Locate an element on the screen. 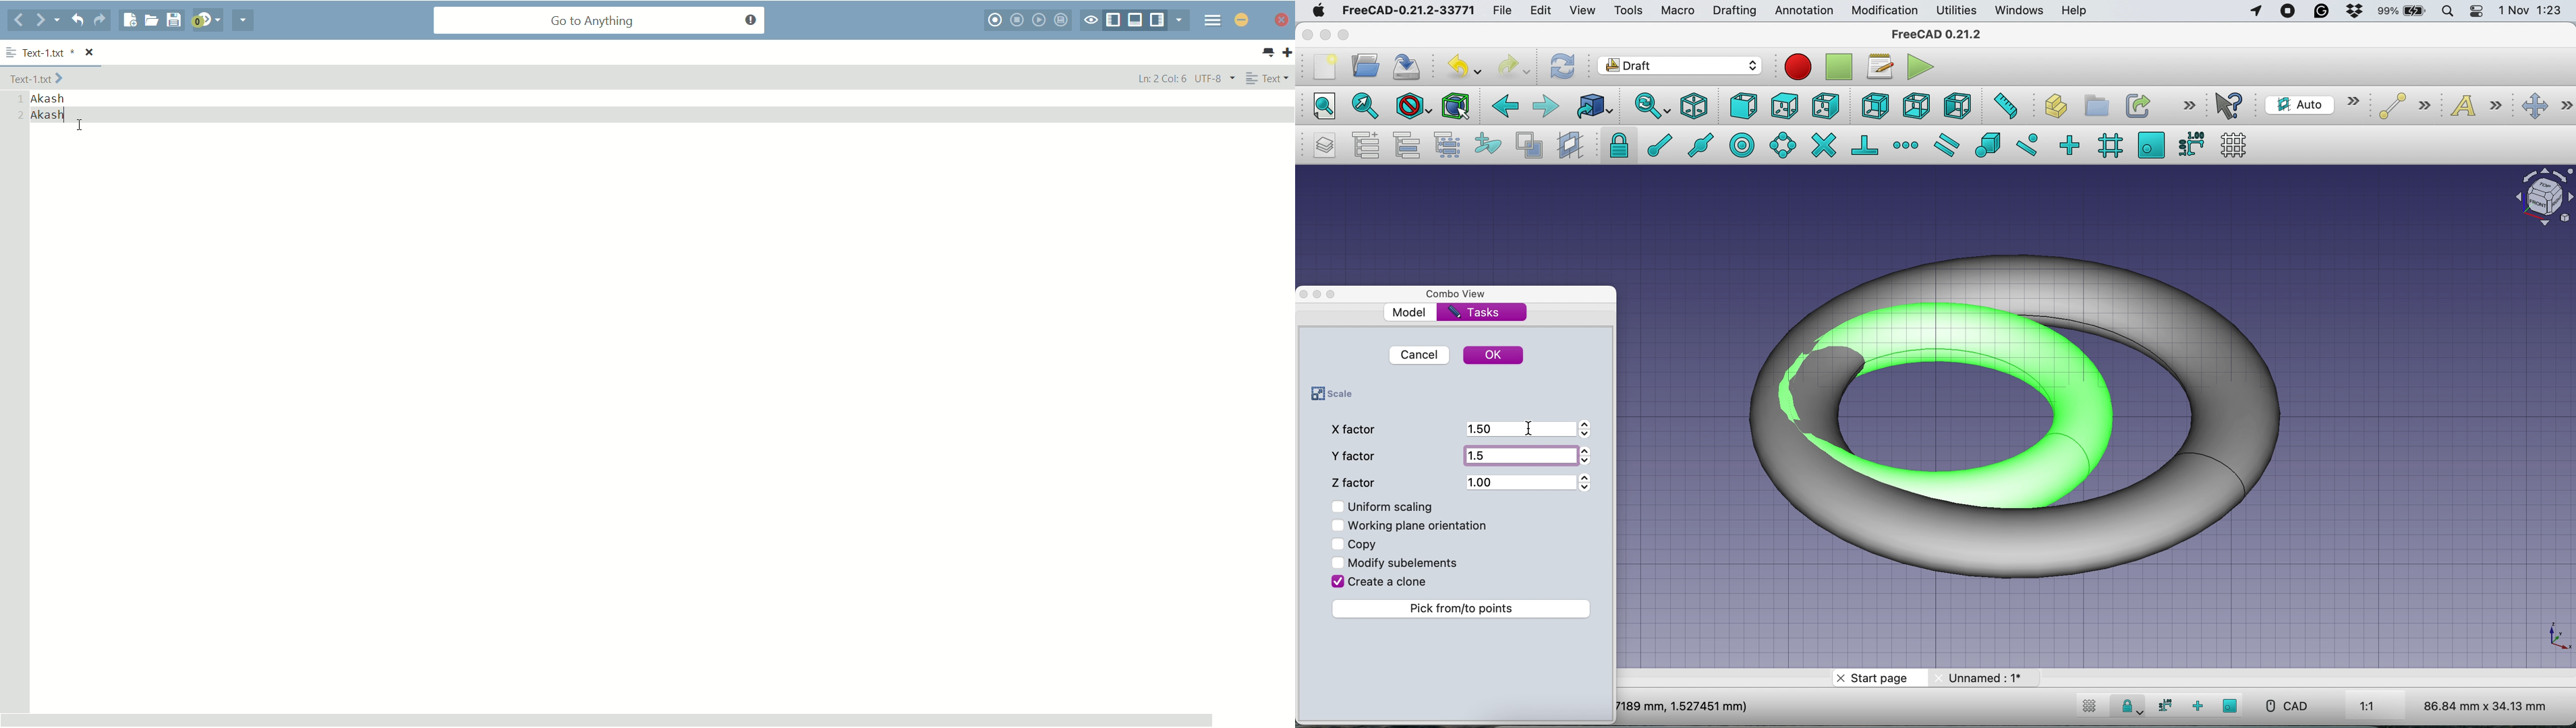  new is located at coordinates (1324, 67).